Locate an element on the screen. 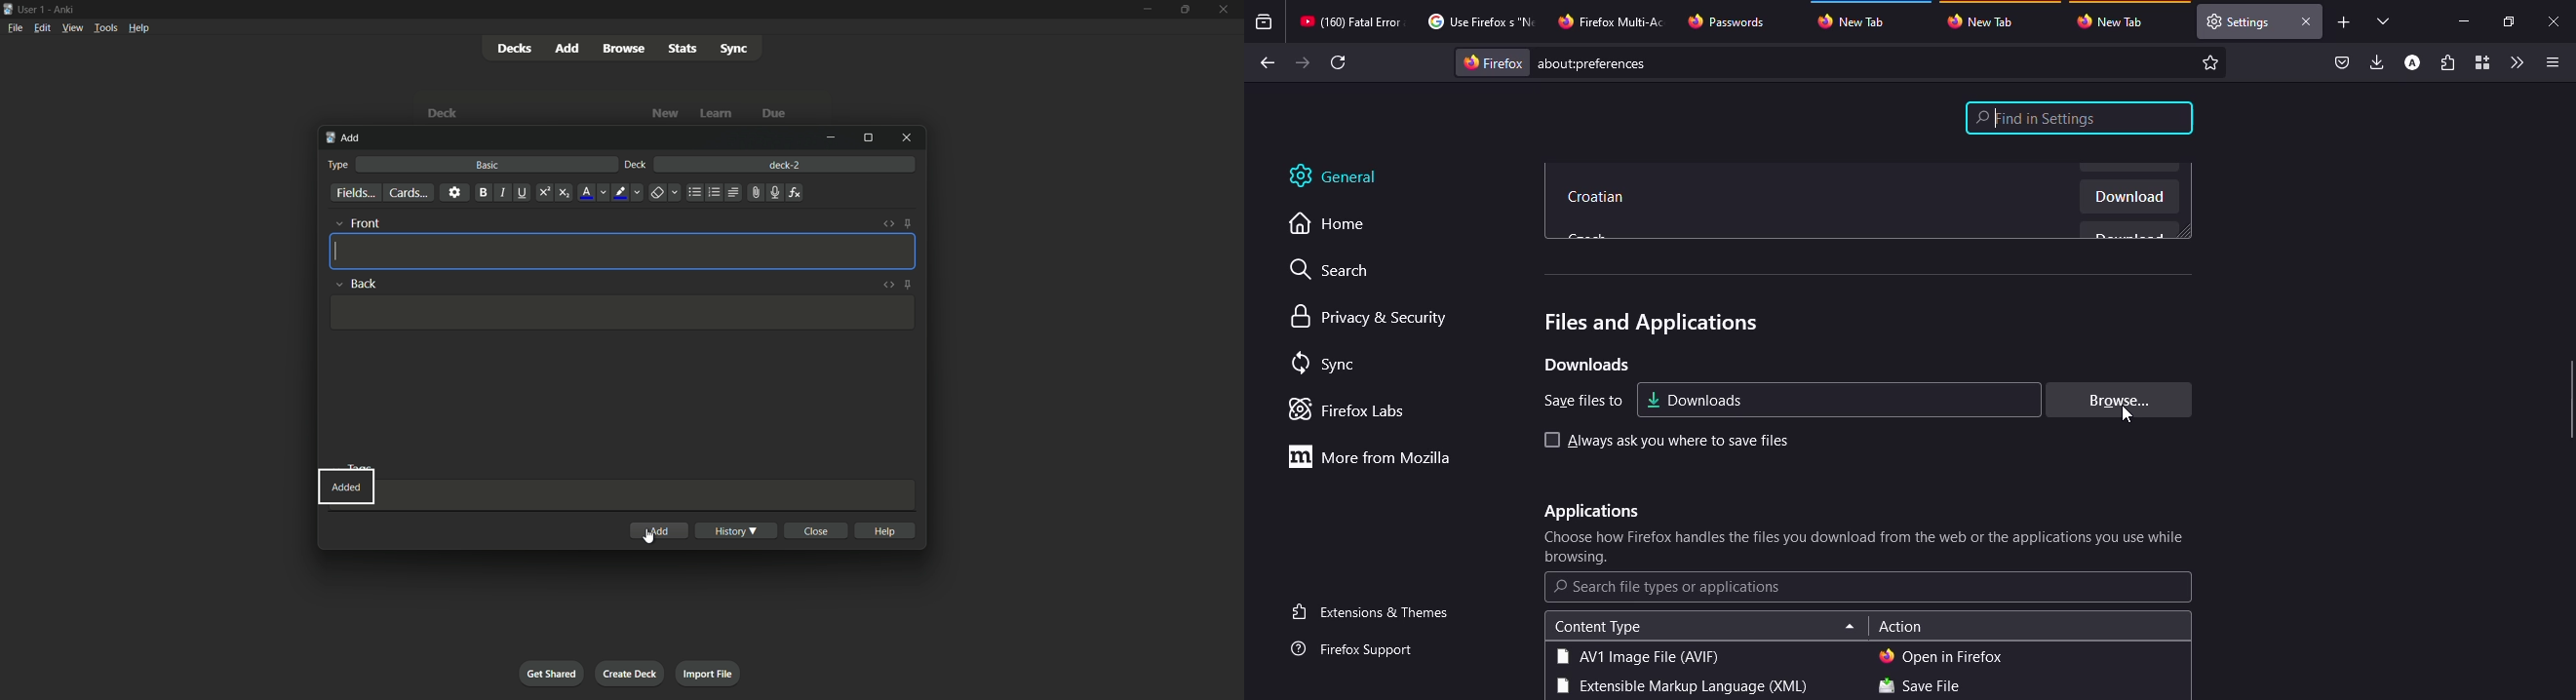 This screenshot has width=2576, height=700. history is located at coordinates (736, 530).